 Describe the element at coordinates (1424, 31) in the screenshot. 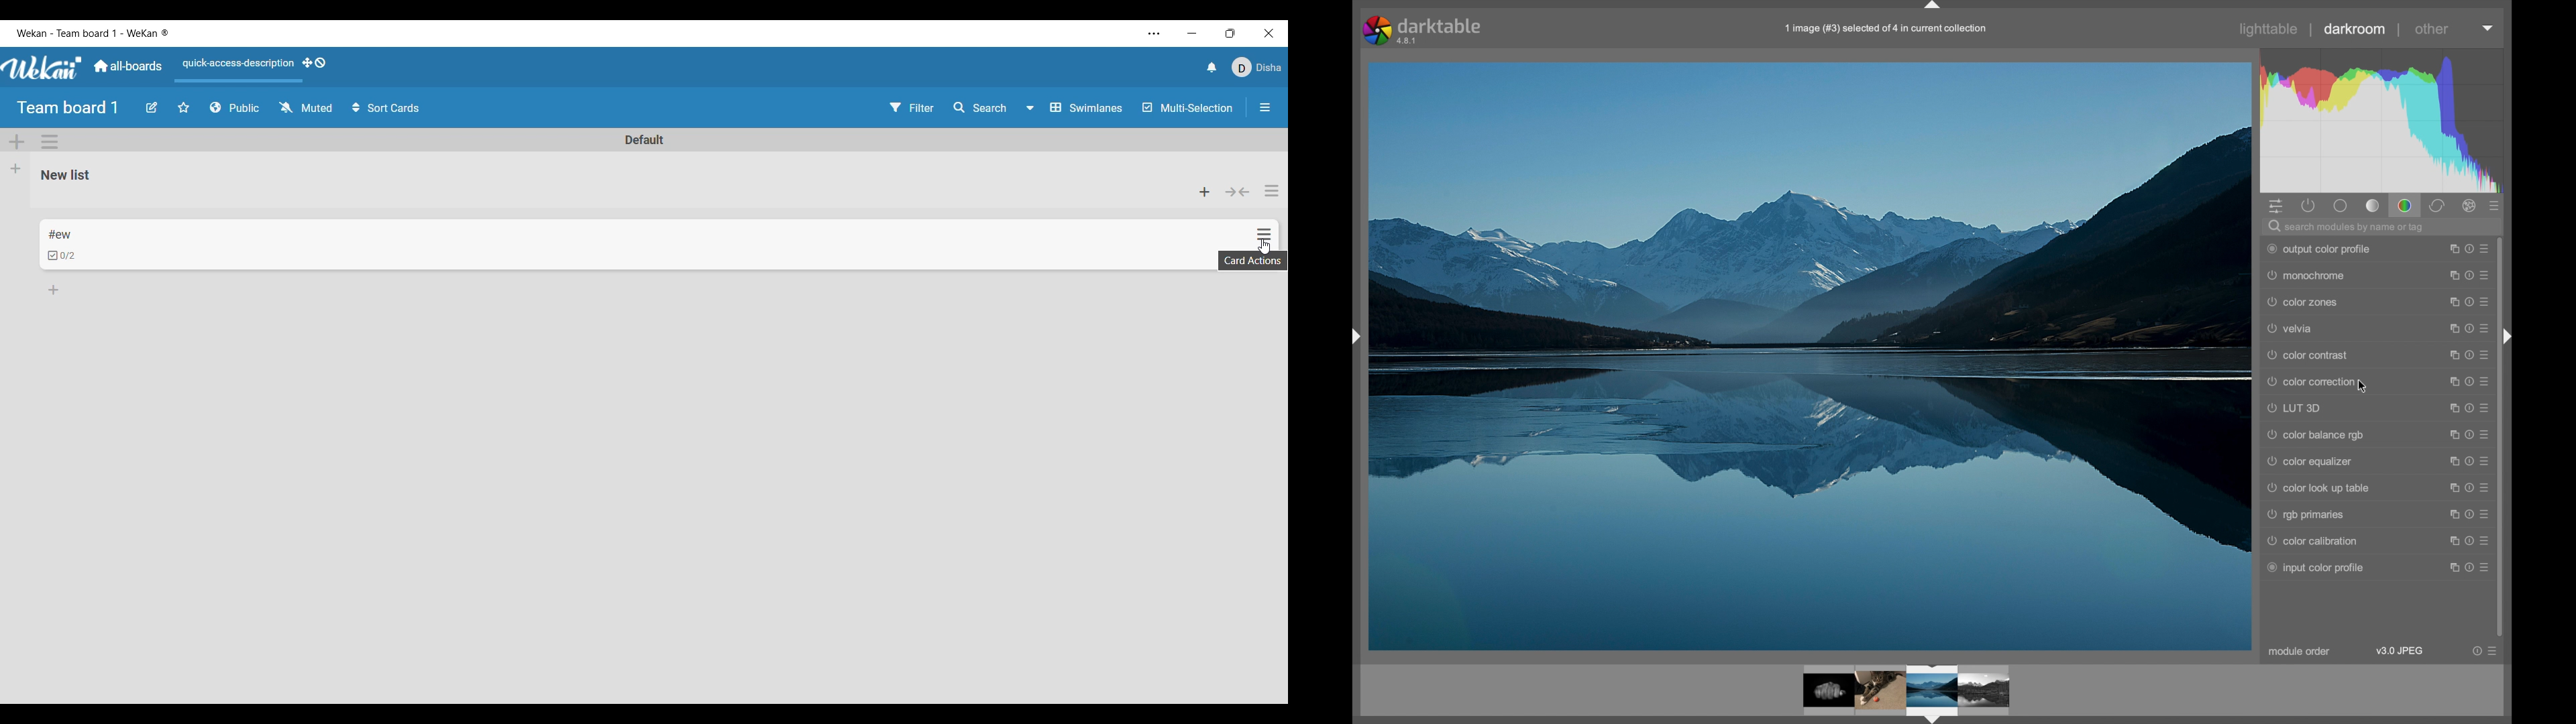

I see `darktable` at that location.